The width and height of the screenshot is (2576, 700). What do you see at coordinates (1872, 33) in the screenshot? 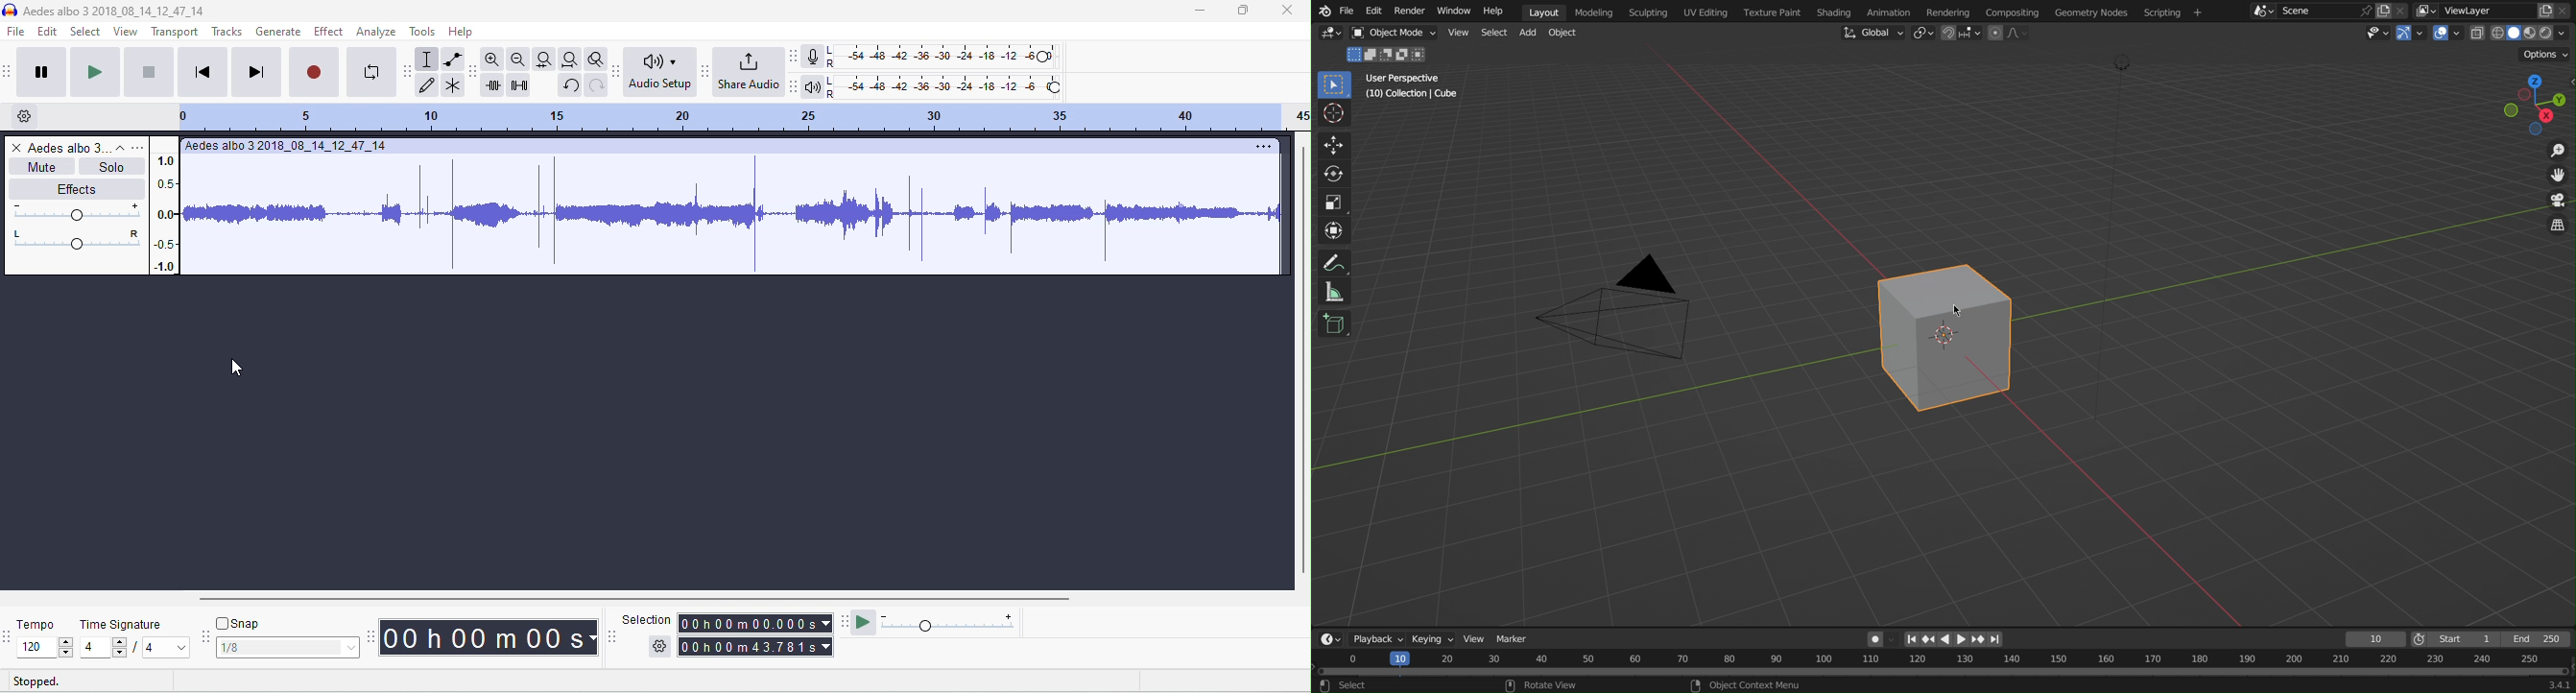
I see `Global` at bounding box center [1872, 33].